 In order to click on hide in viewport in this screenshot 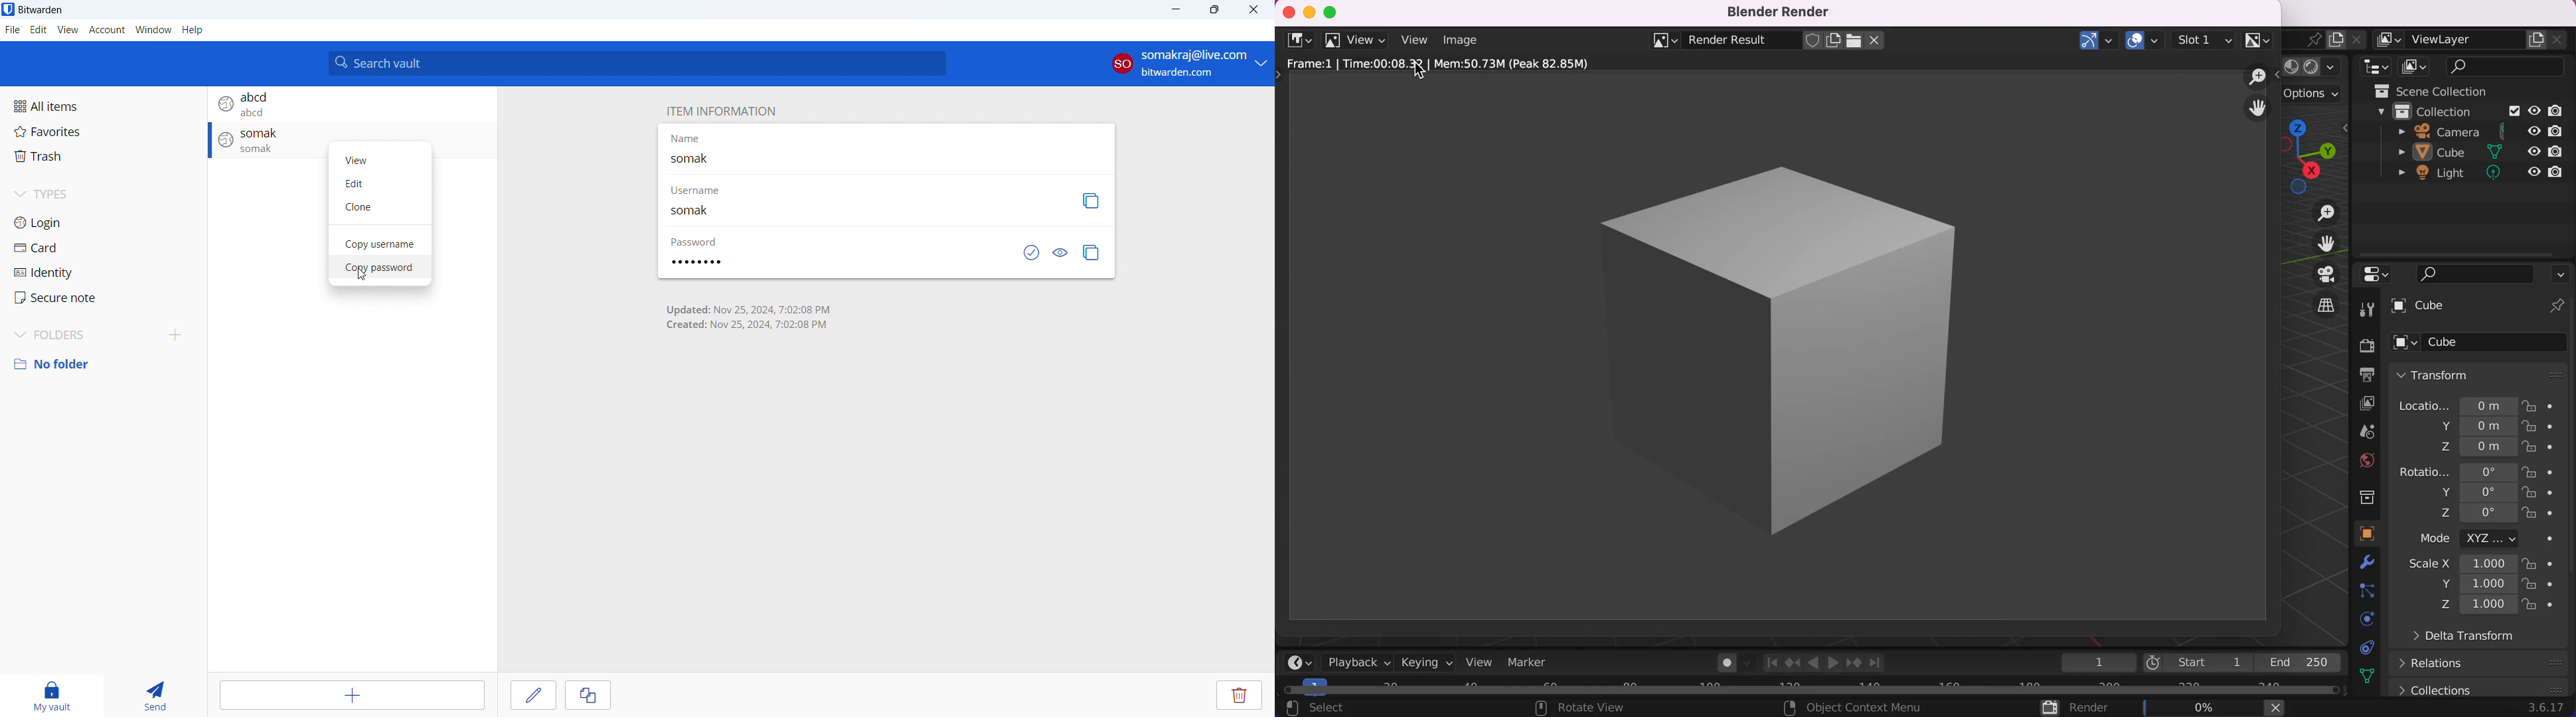, I will do `click(2533, 150)`.